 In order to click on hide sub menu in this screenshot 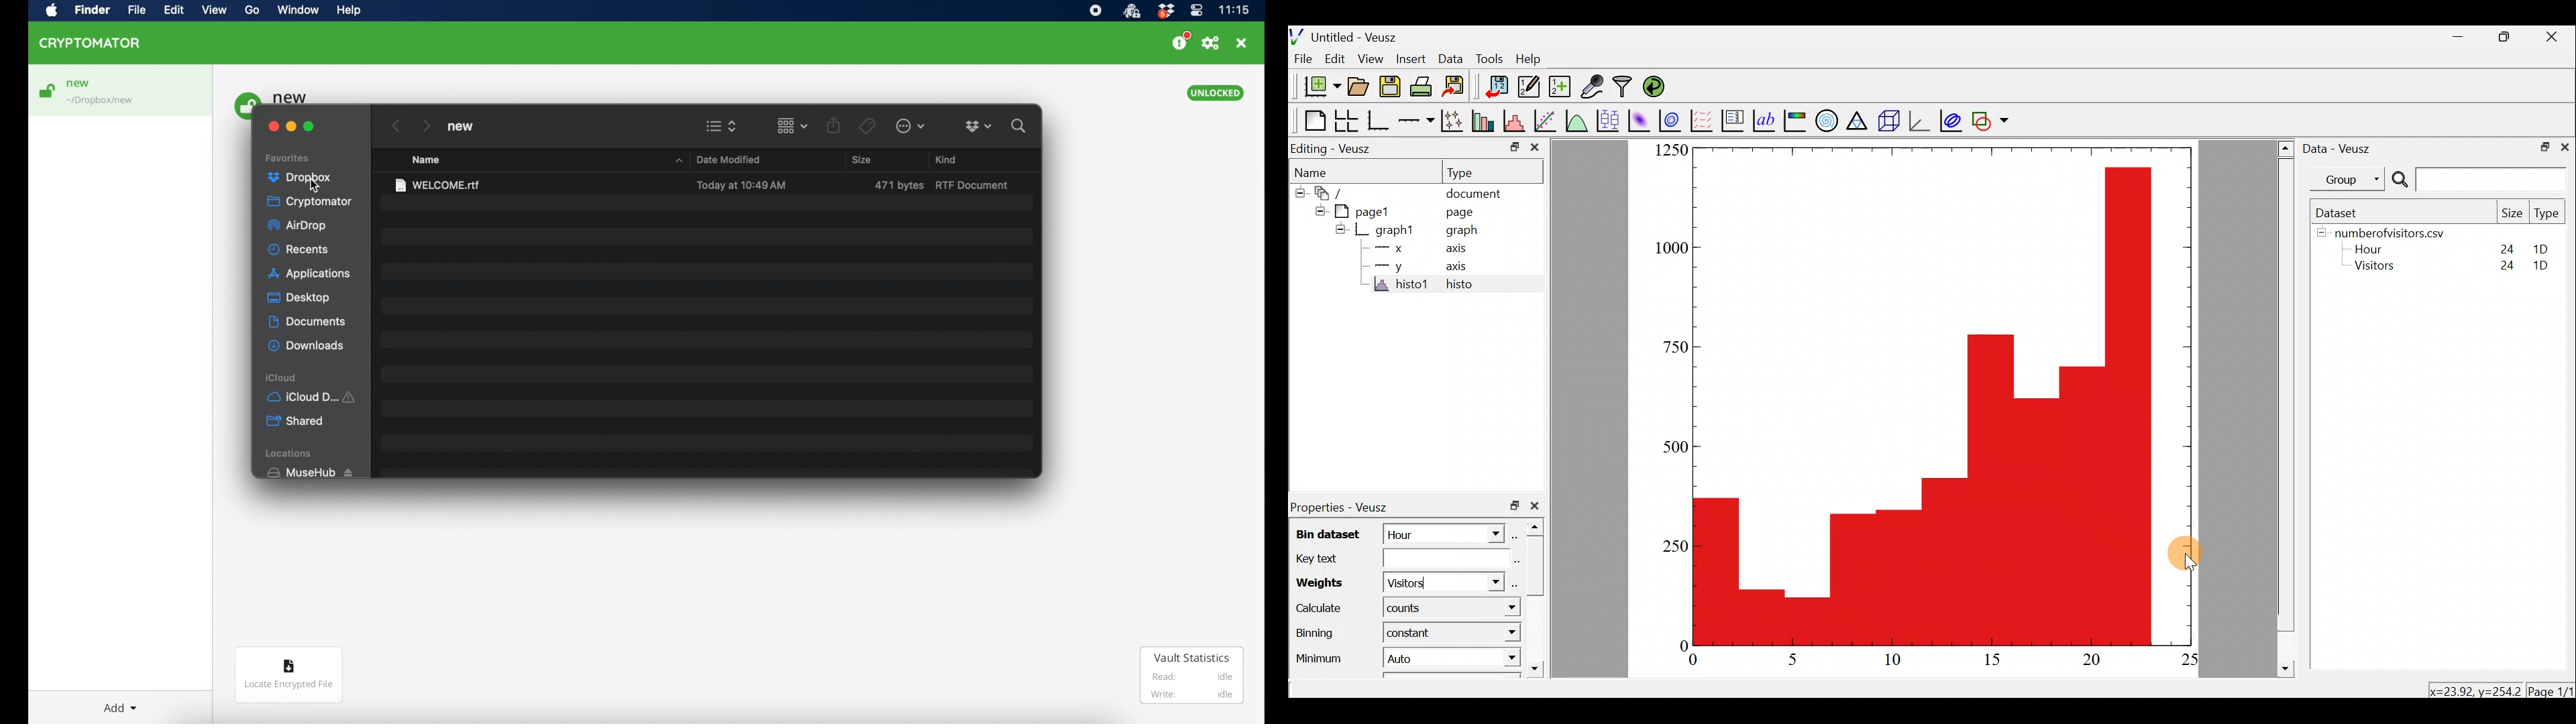, I will do `click(1337, 231)`.